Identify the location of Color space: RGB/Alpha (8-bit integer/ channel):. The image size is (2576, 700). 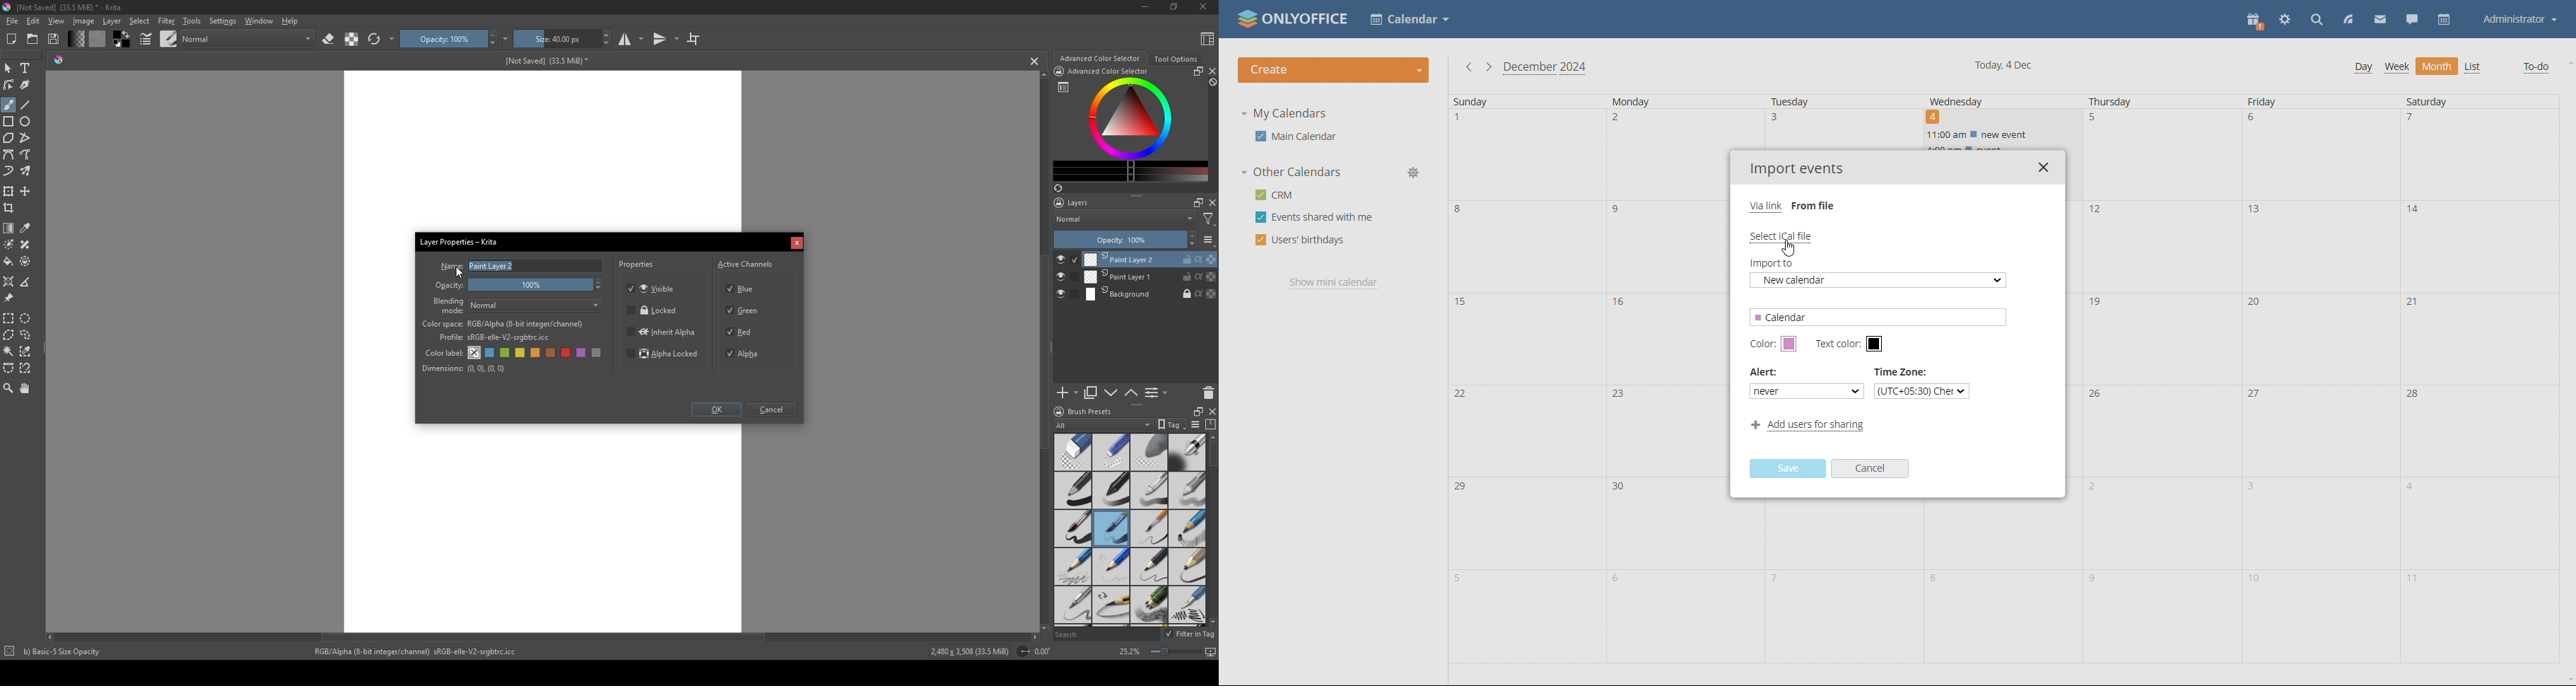
(503, 324).